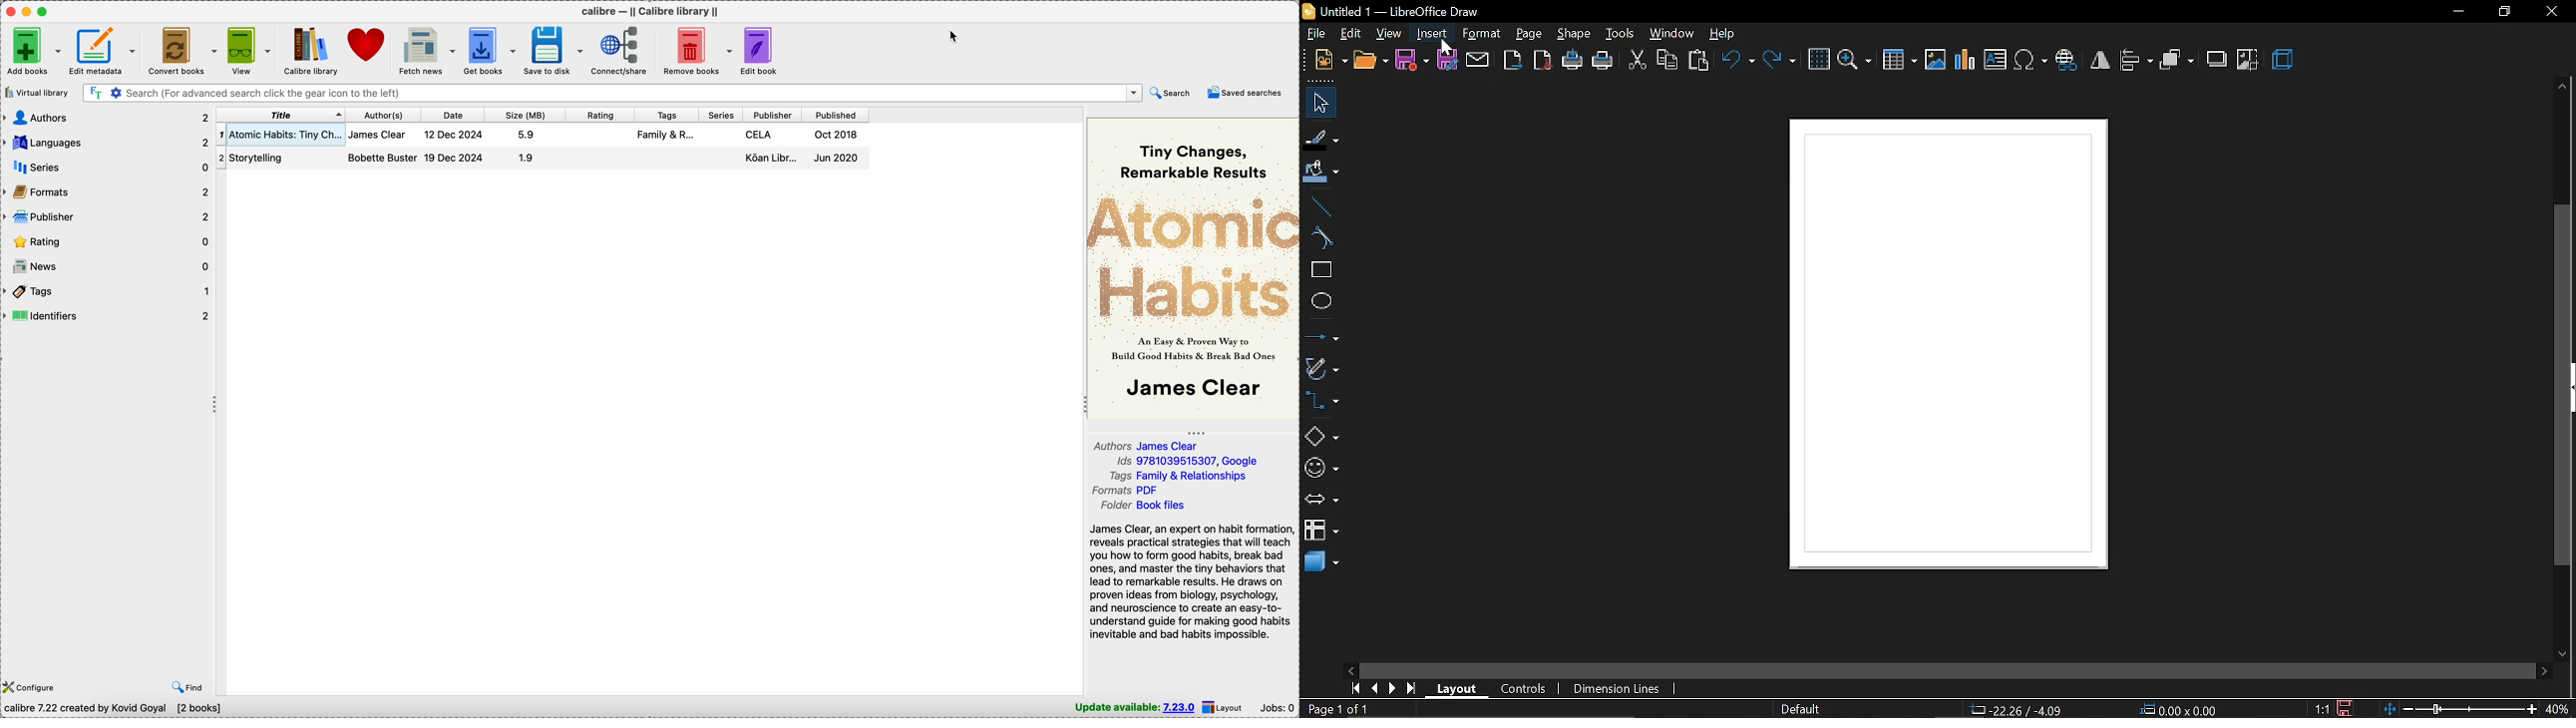 The width and height of the screenshot is (2576, 728). What do you see at coordinates (554, 51) in the screenshot?
I see `save to disk` at bounding box center [554, 51].